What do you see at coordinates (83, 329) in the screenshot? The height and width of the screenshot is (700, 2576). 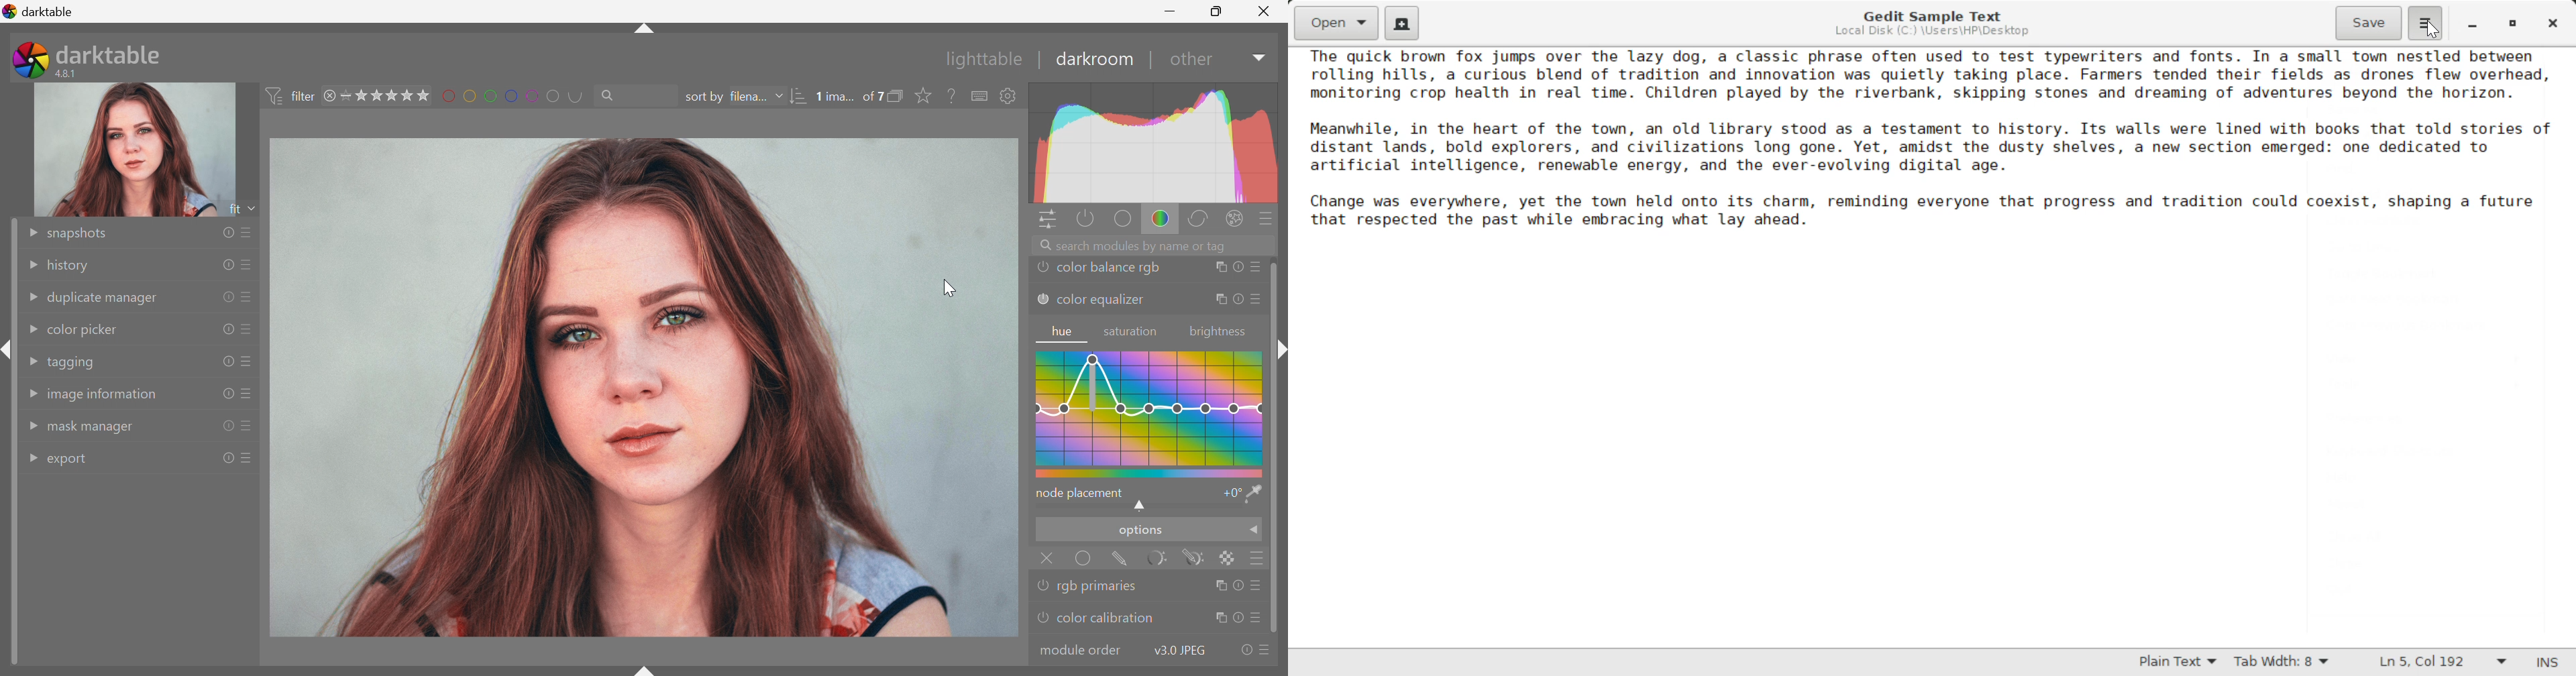 I see `color picker` at bounding box center [83, 329].